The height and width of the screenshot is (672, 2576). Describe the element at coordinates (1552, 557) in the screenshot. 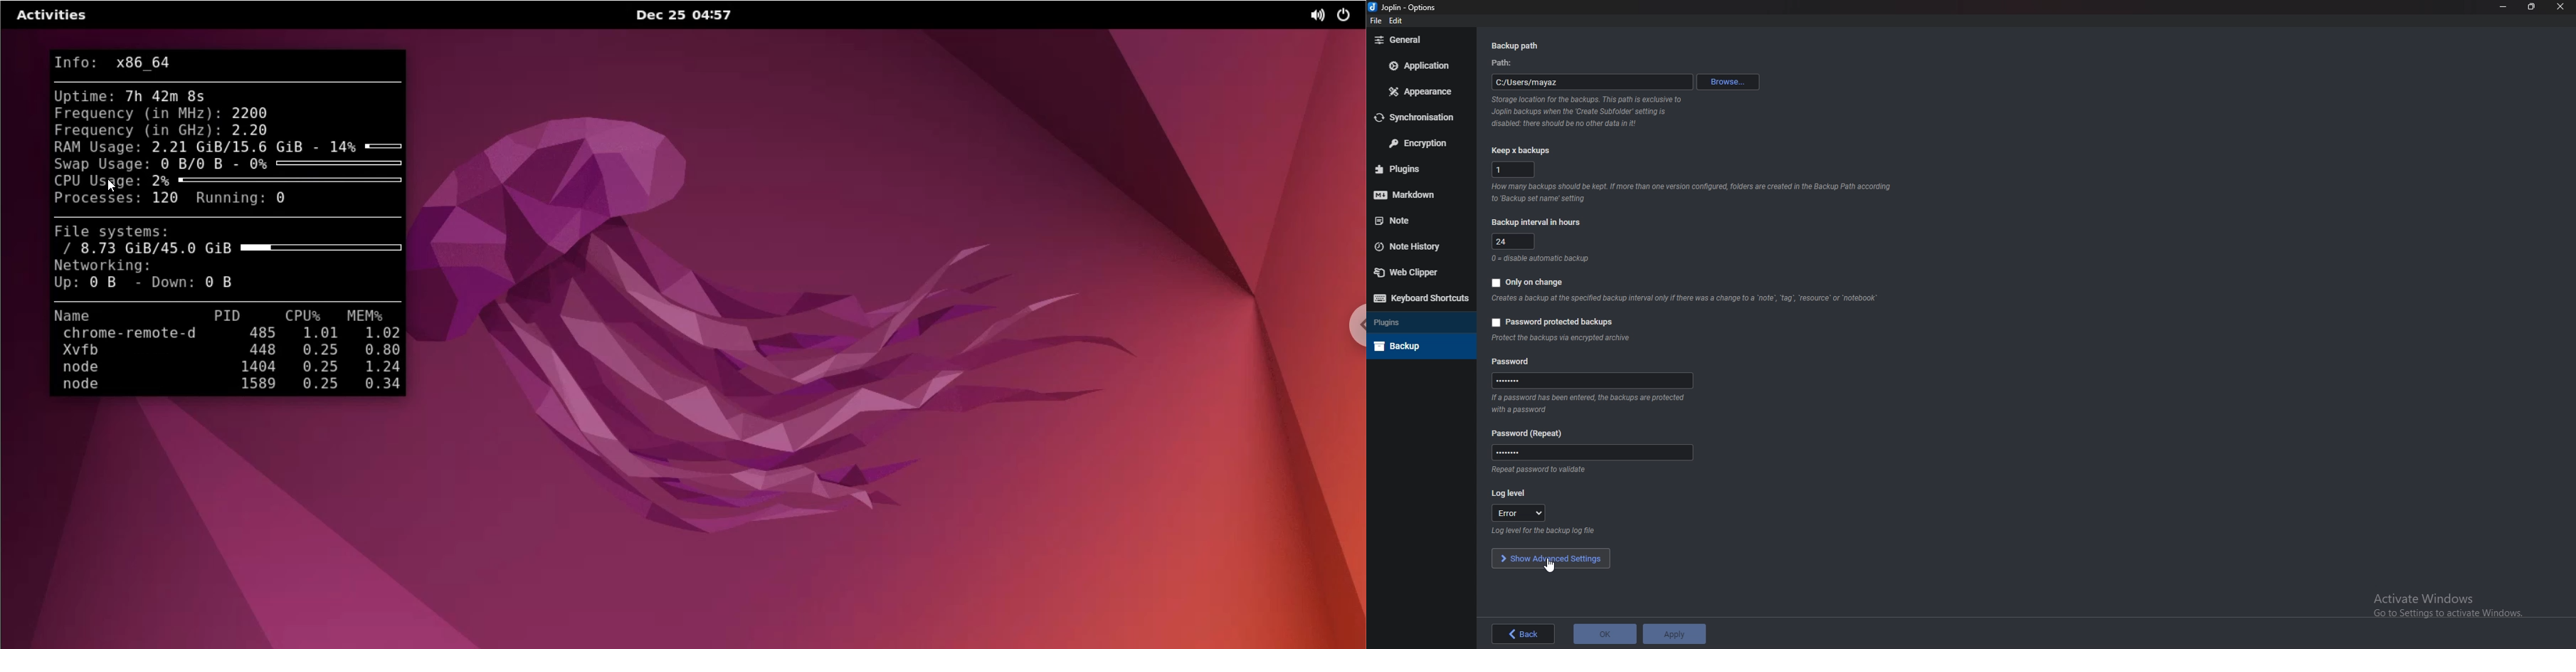

I see `Show advanced settings` at that location.